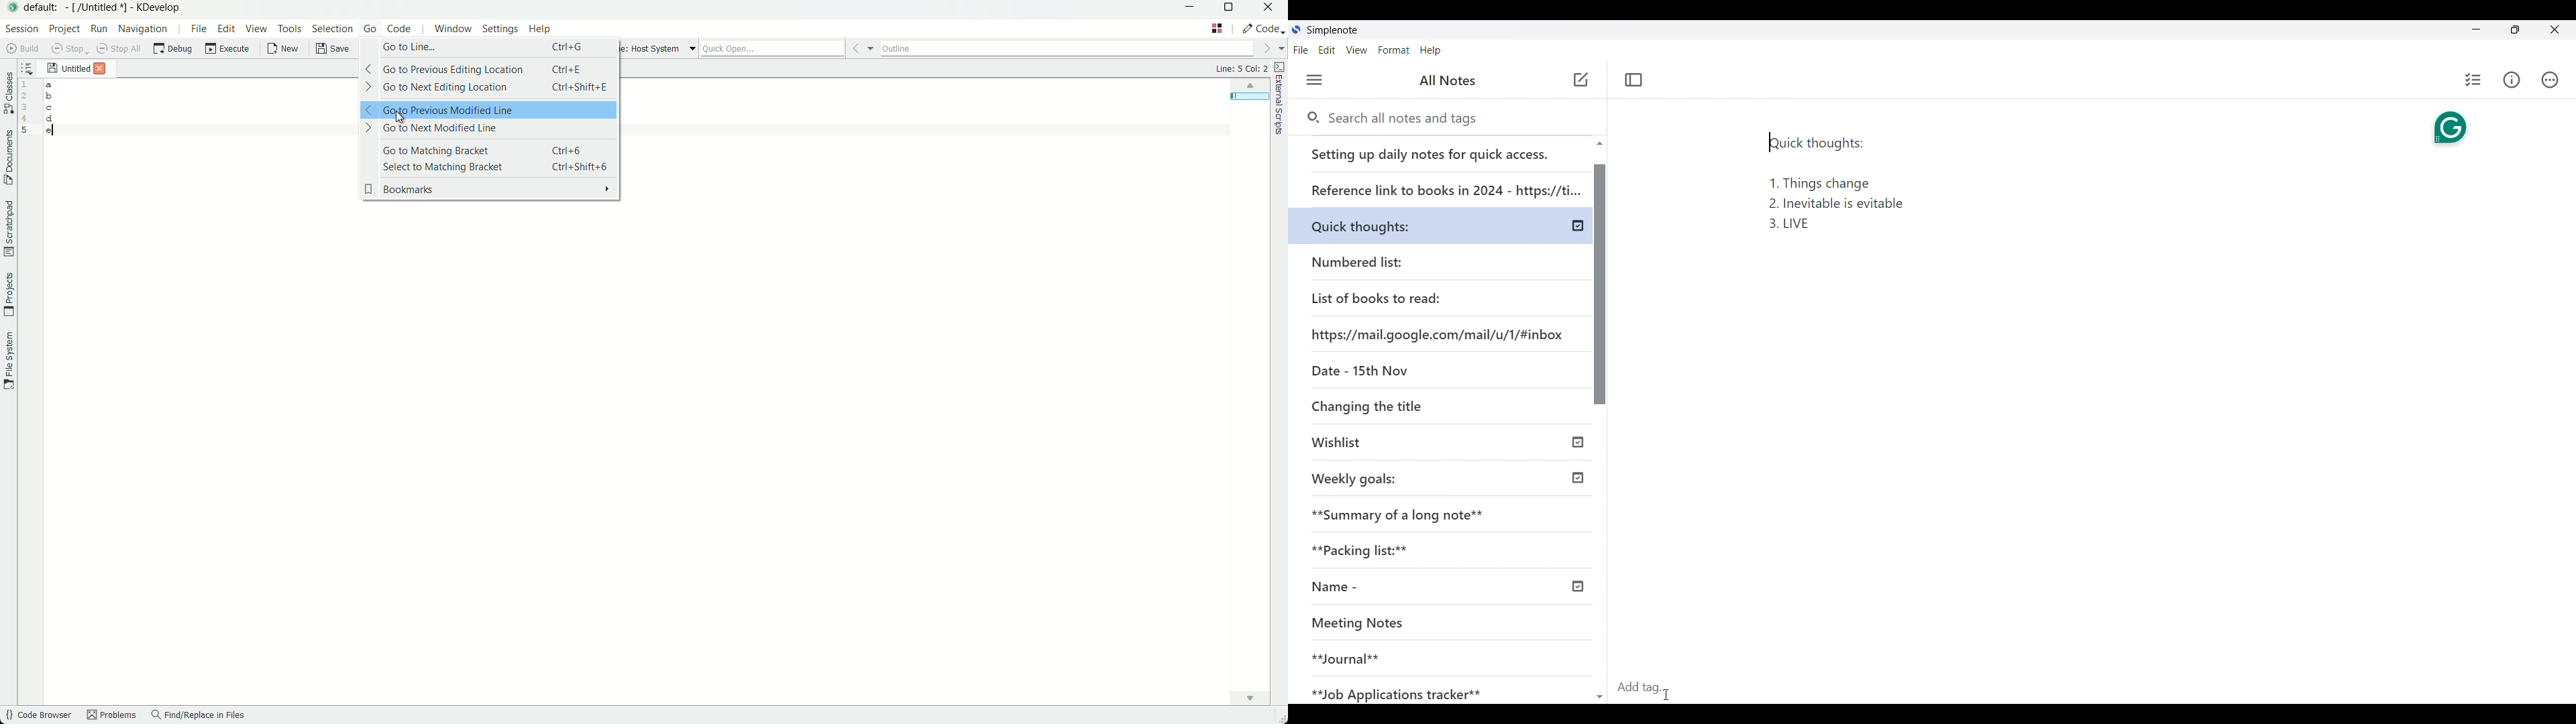 The image size is (2576, 728). Describe the element at coordinates (2548, 79) in the screenshot. I see `Actions` at that location.